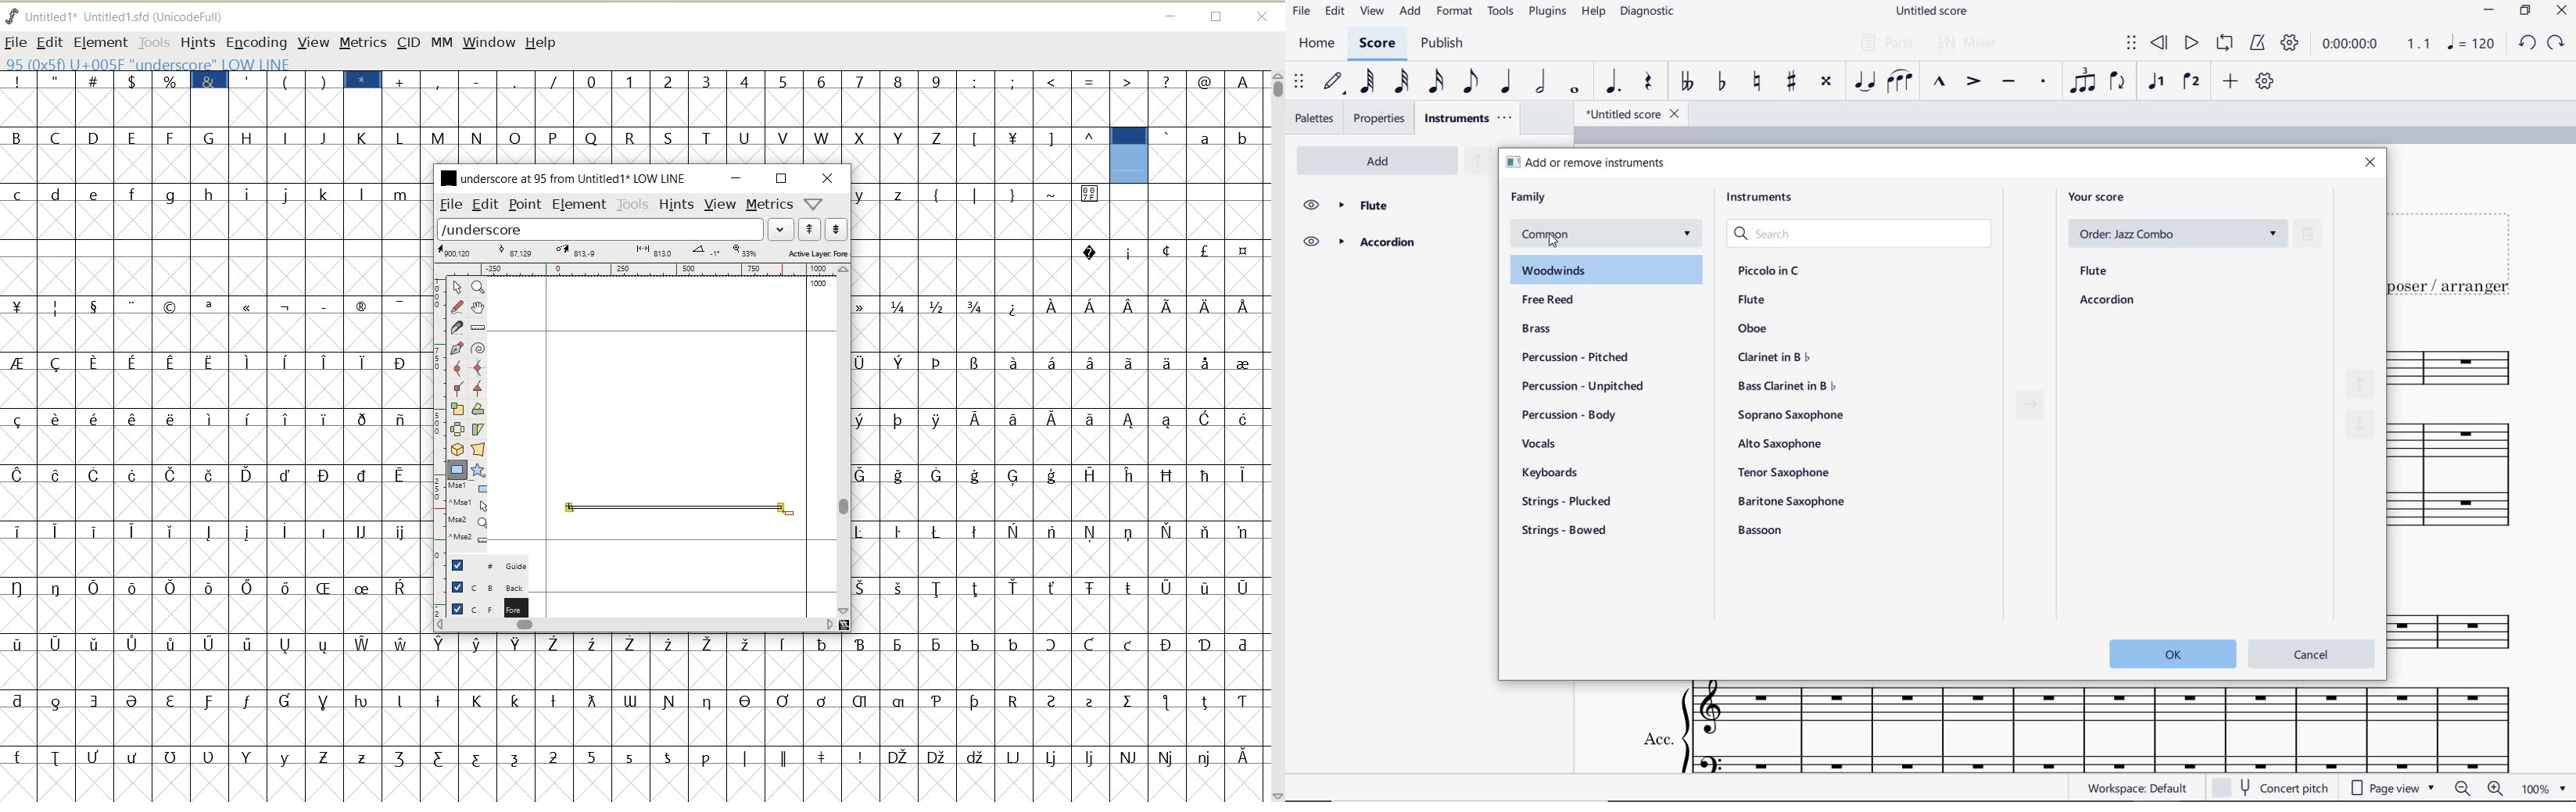 The width and height of the screenshot is (2576, 812). I want to click on PLUGINS, so click(1550, 12).